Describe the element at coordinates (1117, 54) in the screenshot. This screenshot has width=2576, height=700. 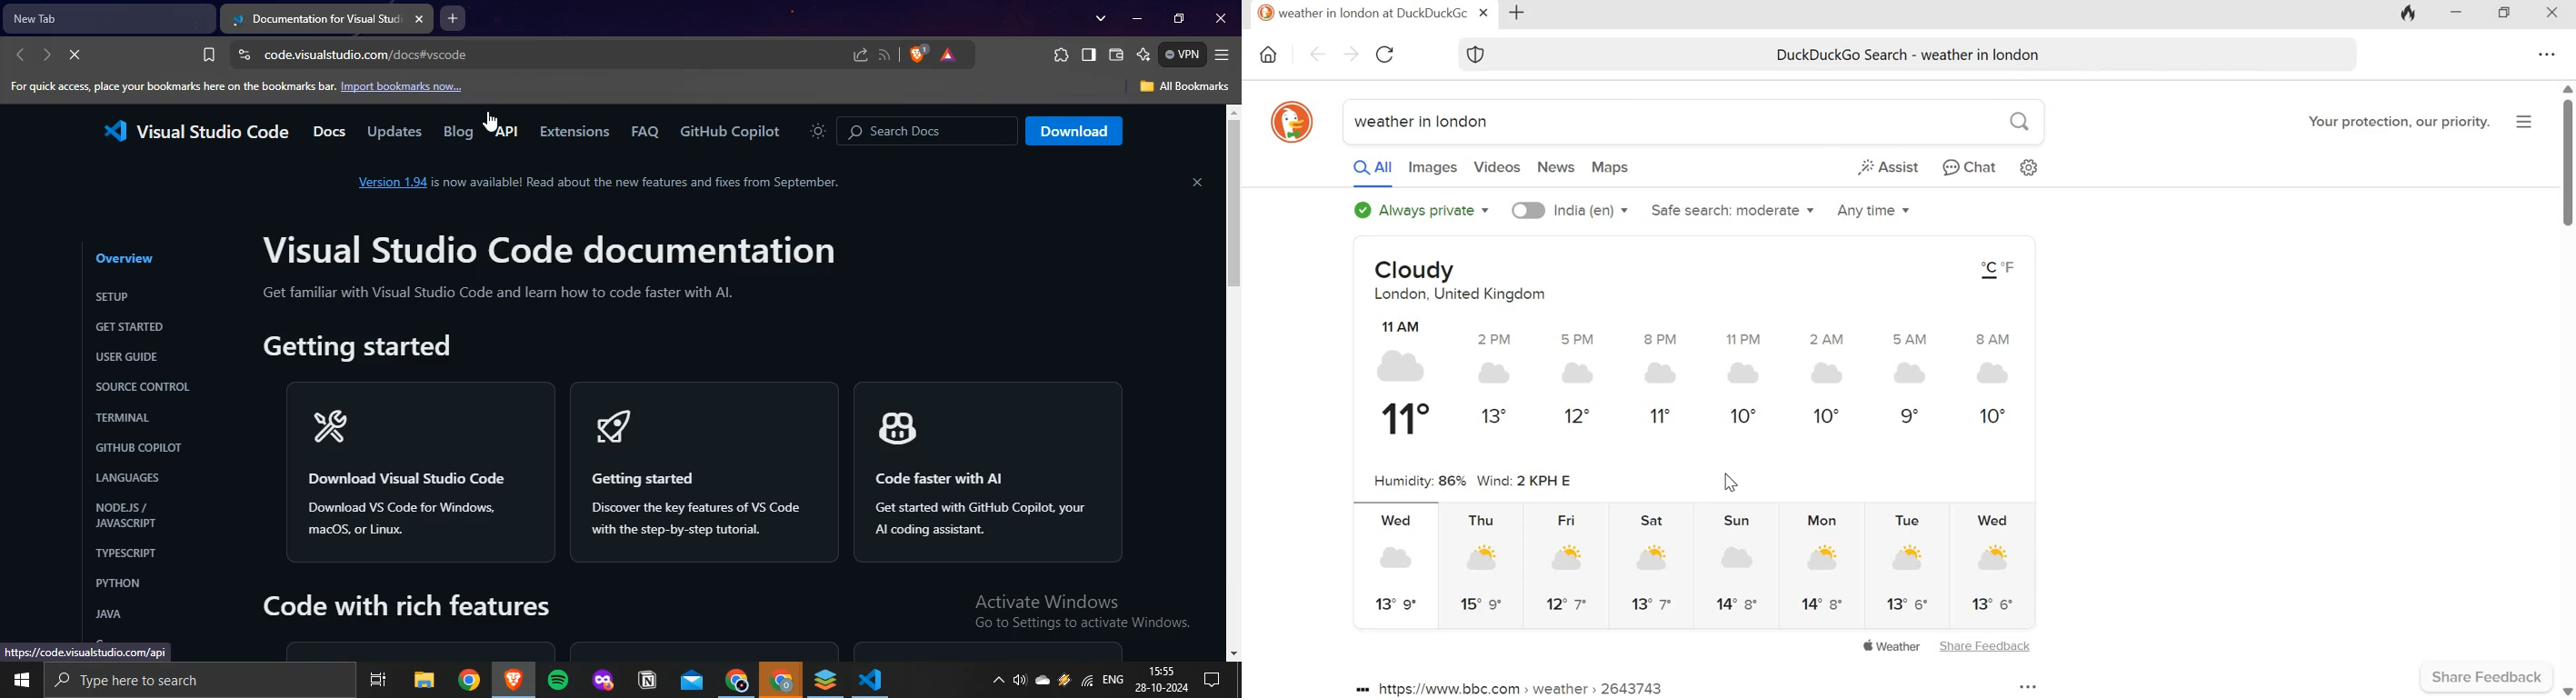
I see `wallet` at that location.